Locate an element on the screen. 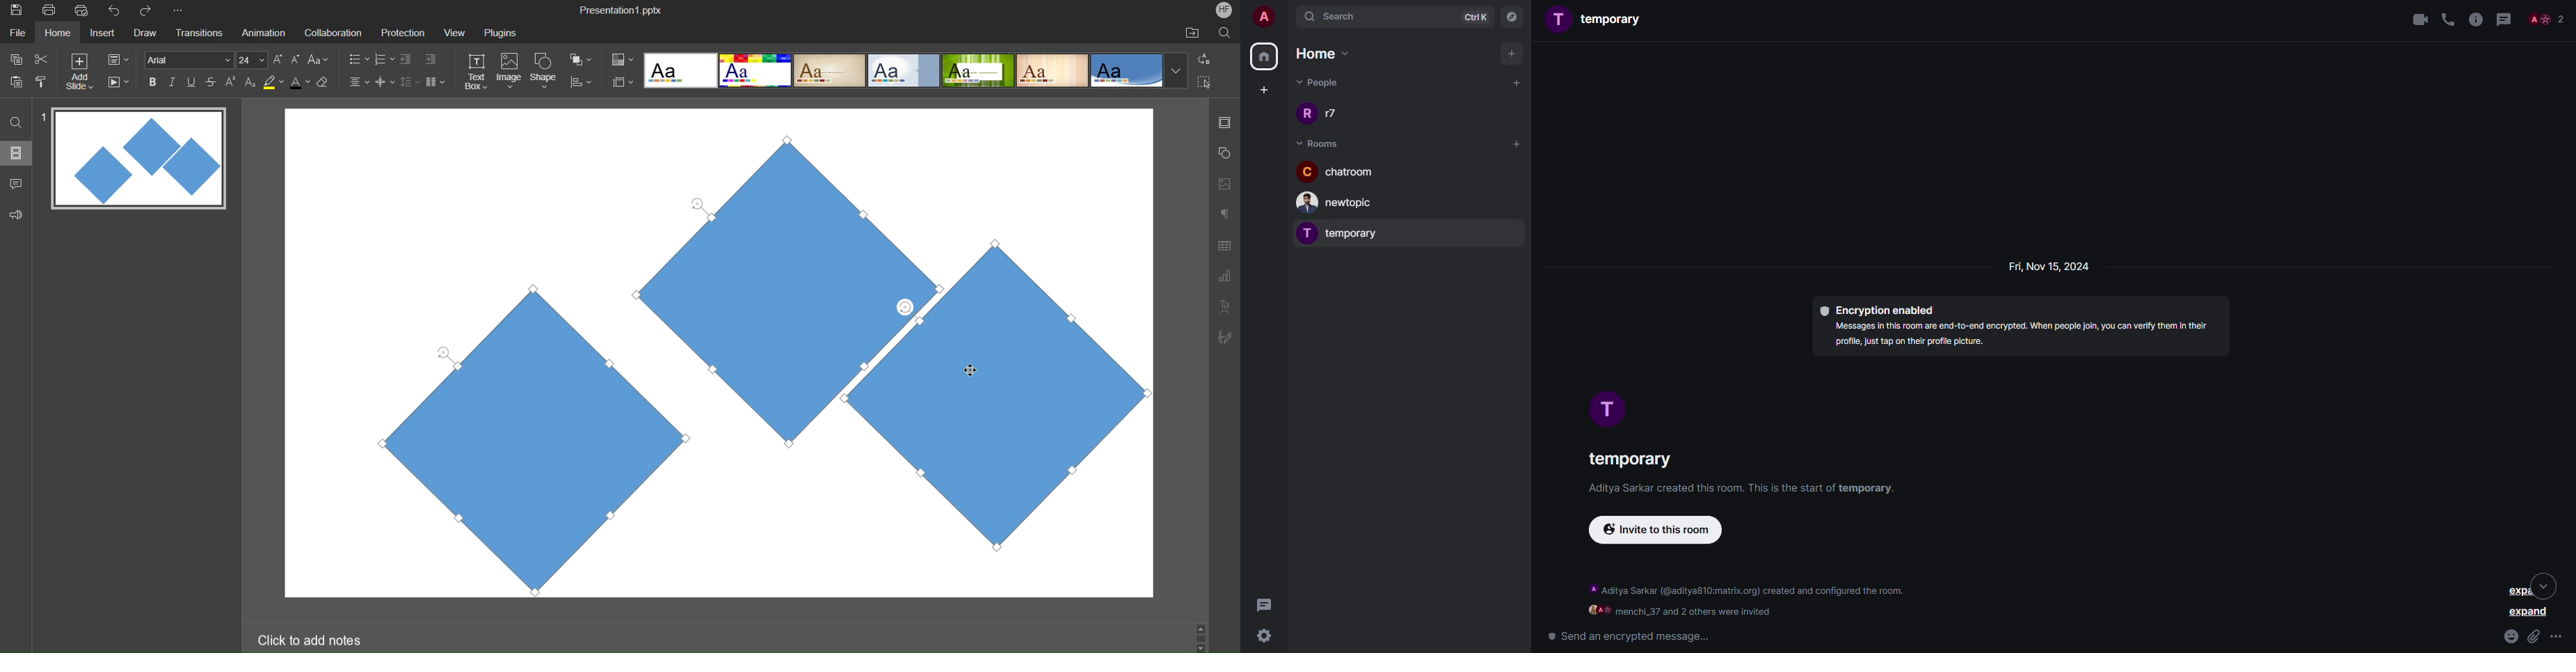 This screenshot has height=672, width=2576. temporary is located at coordinates (1343, 233).